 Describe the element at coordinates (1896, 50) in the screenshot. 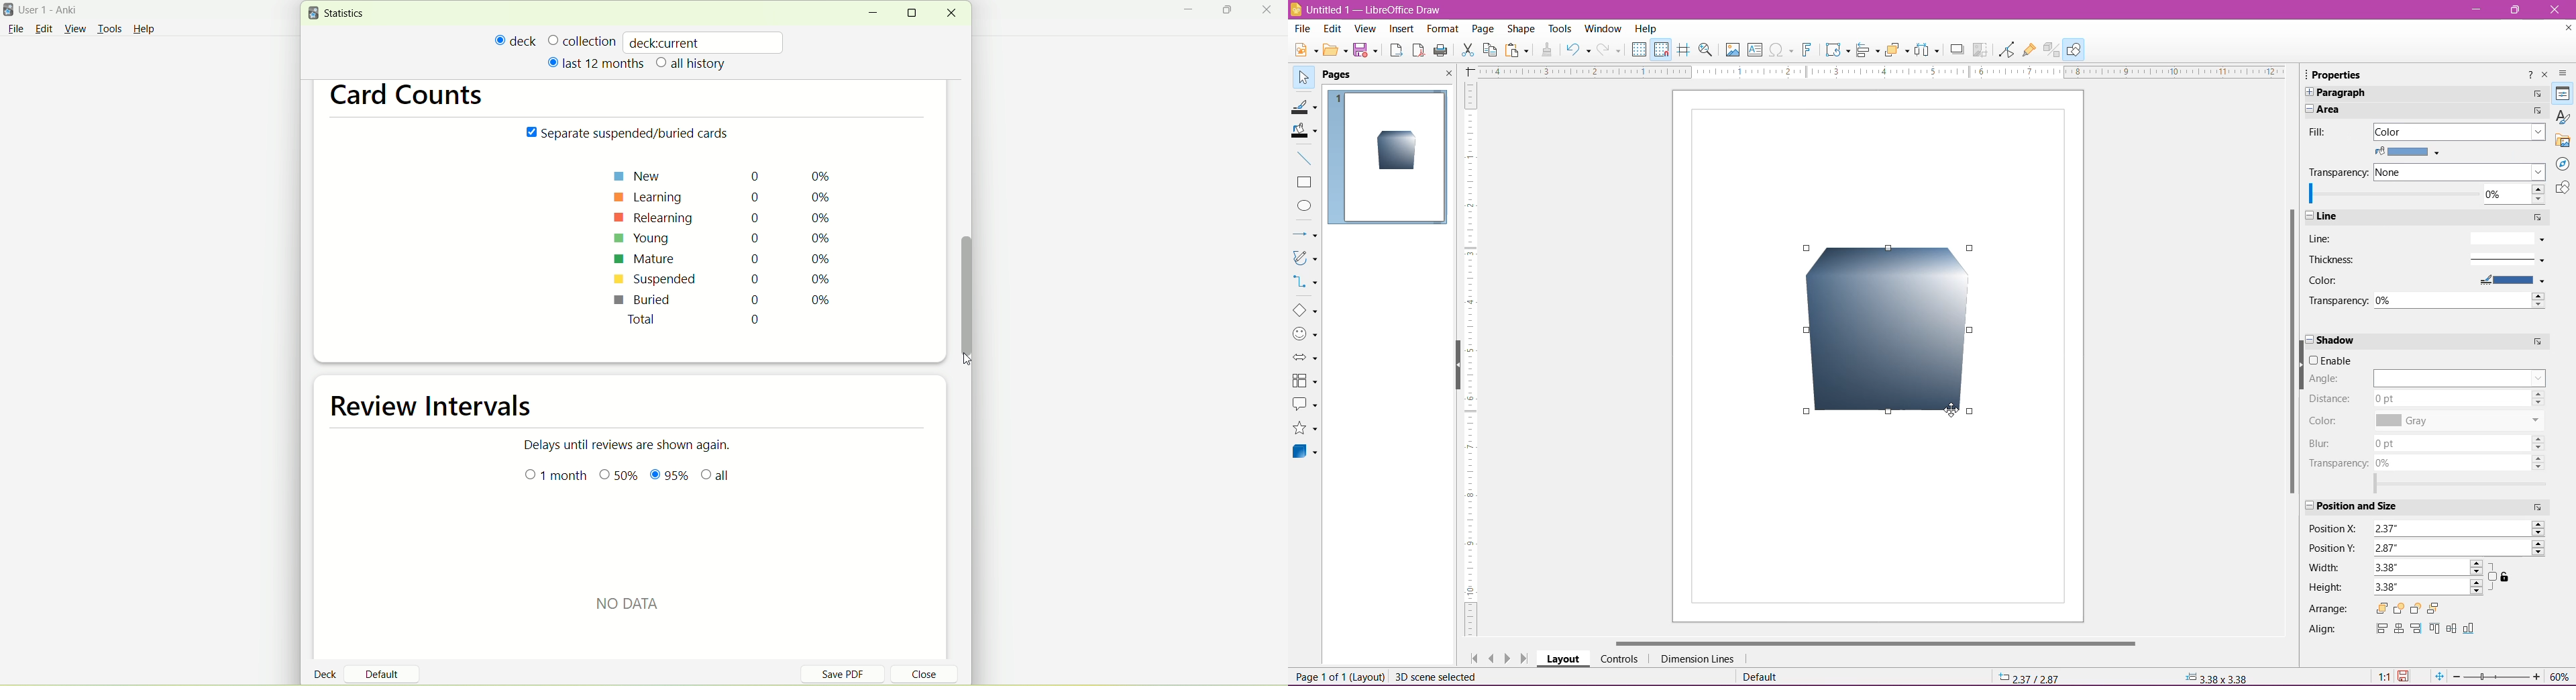

I see `Arrange` at that location.